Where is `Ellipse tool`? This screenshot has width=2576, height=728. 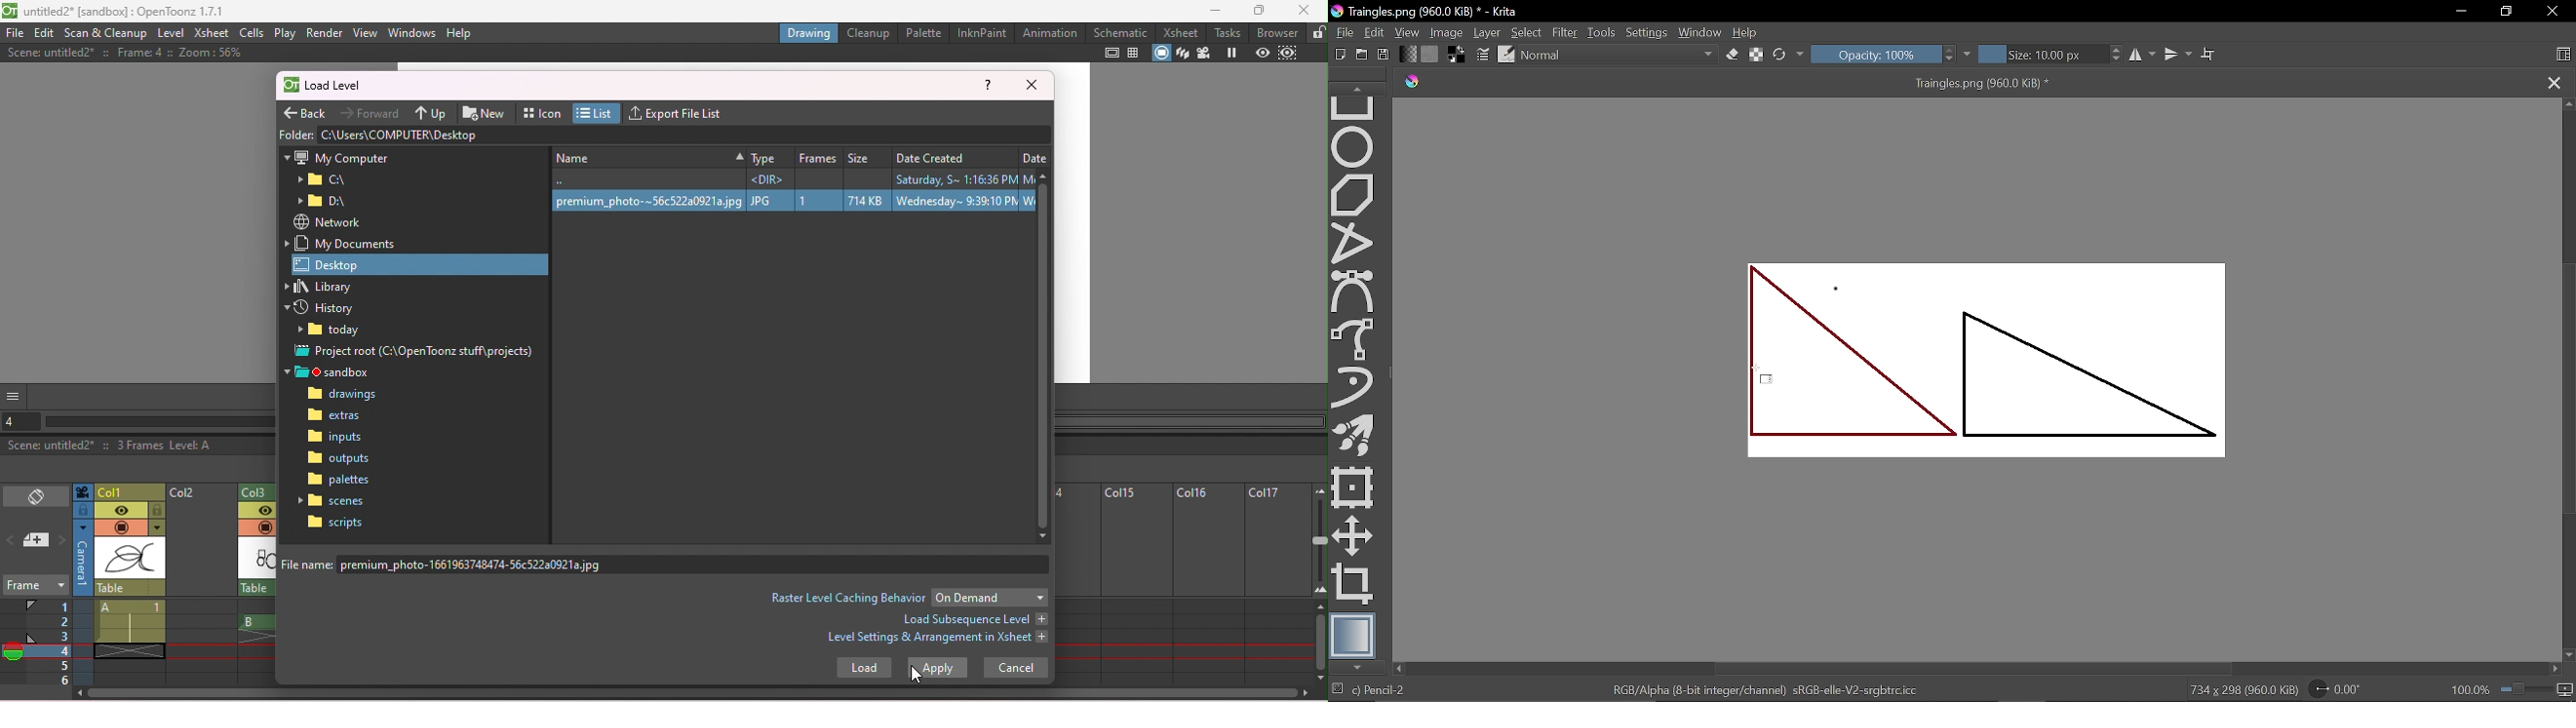
Ellipse tool is located at coordinates (1353, 147).